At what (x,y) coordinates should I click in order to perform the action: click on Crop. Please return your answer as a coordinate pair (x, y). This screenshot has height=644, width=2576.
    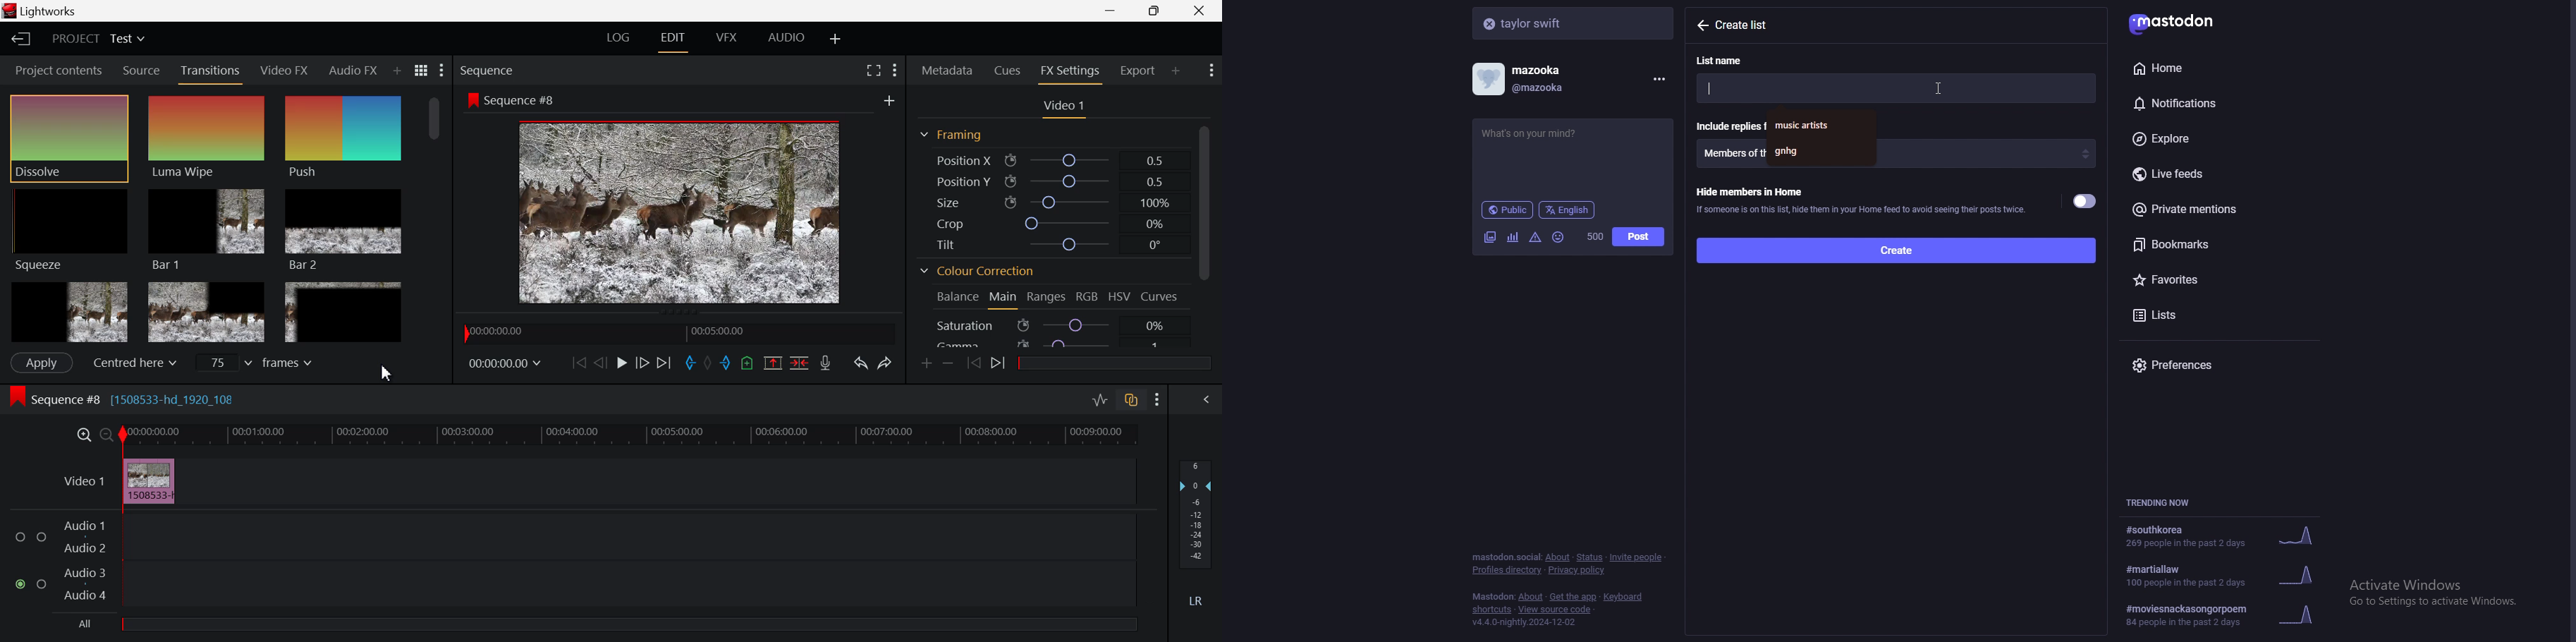
    Looking at the image, I should click on (1047, 222).